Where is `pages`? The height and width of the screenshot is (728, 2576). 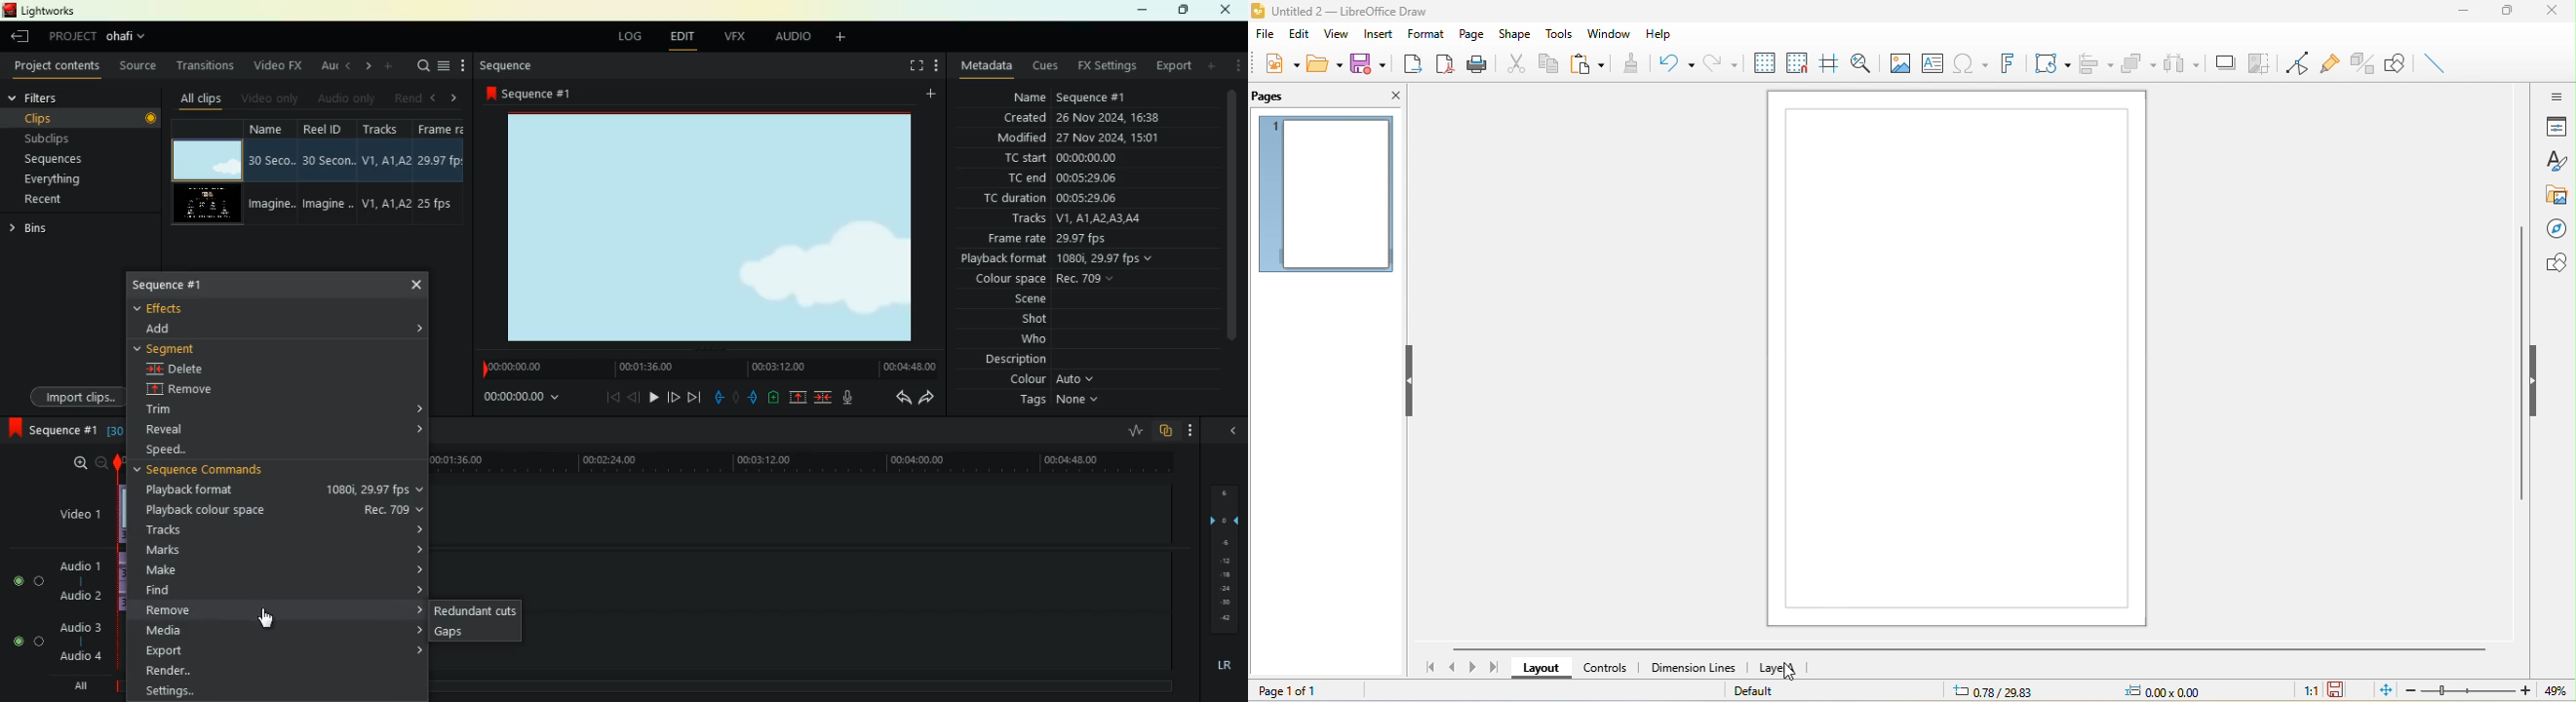
pages is located at coordinates (1276, 97).